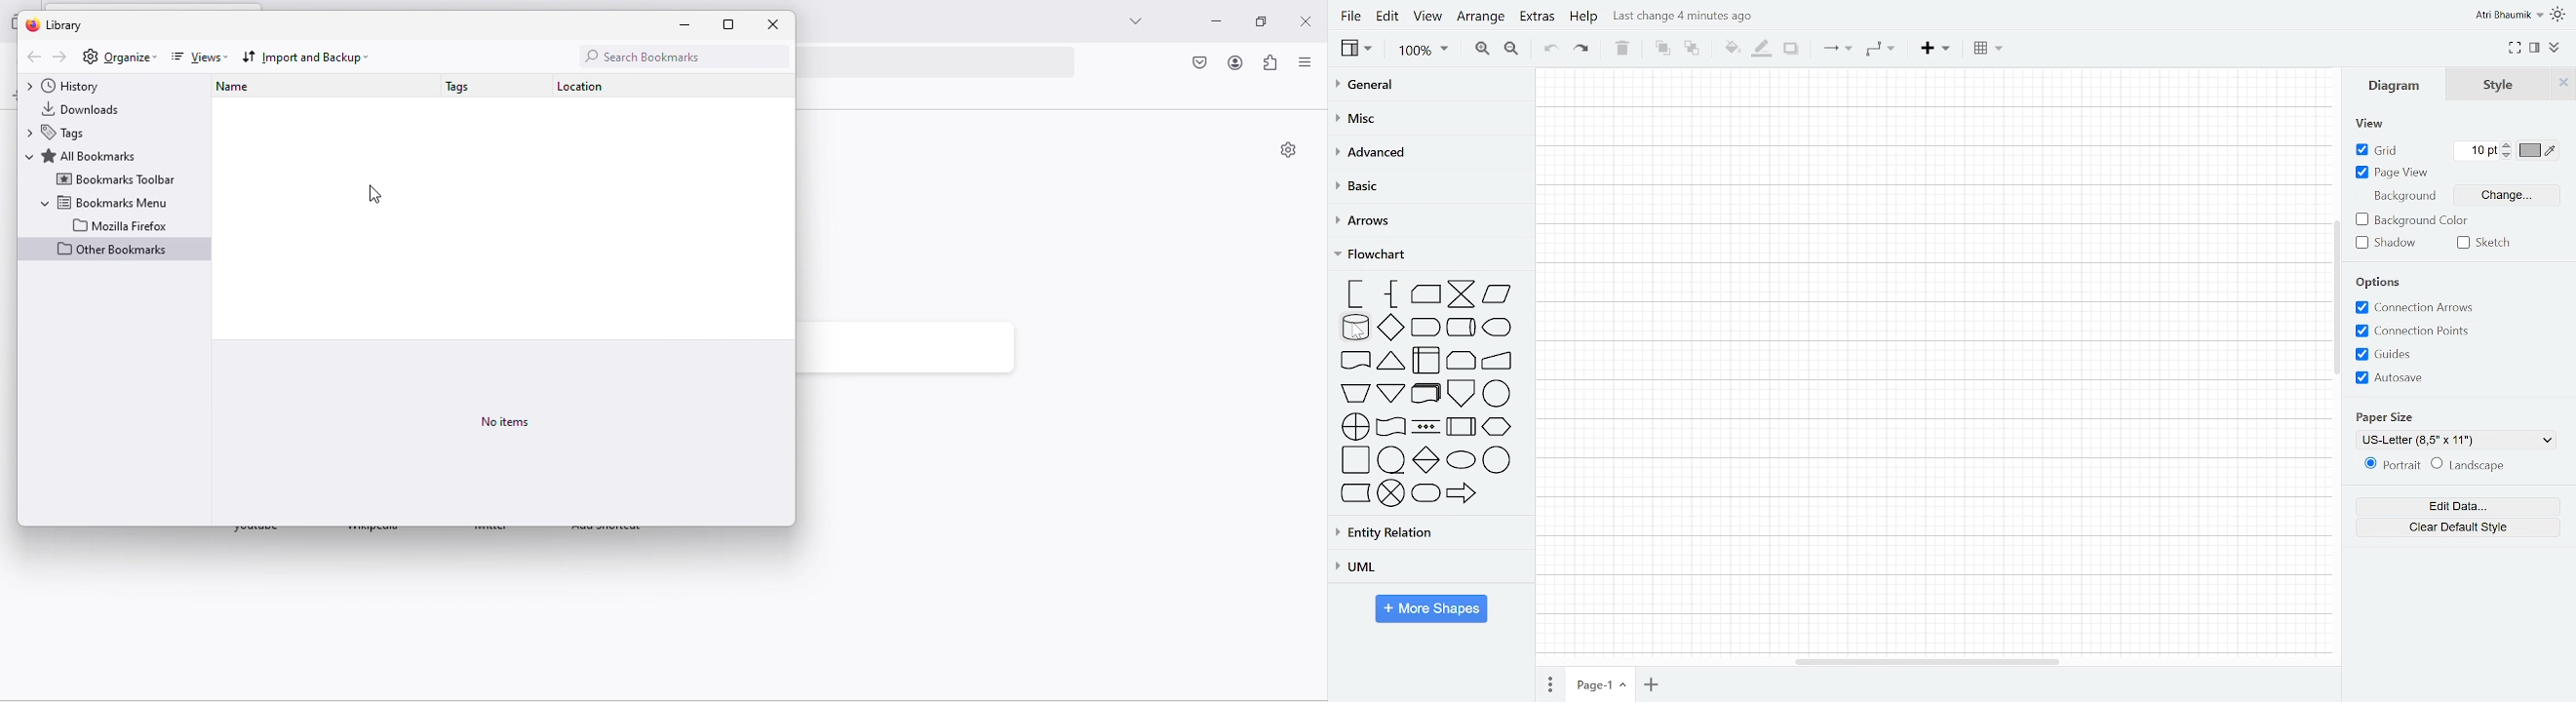  I want to click on cursor , so click(375, 194).